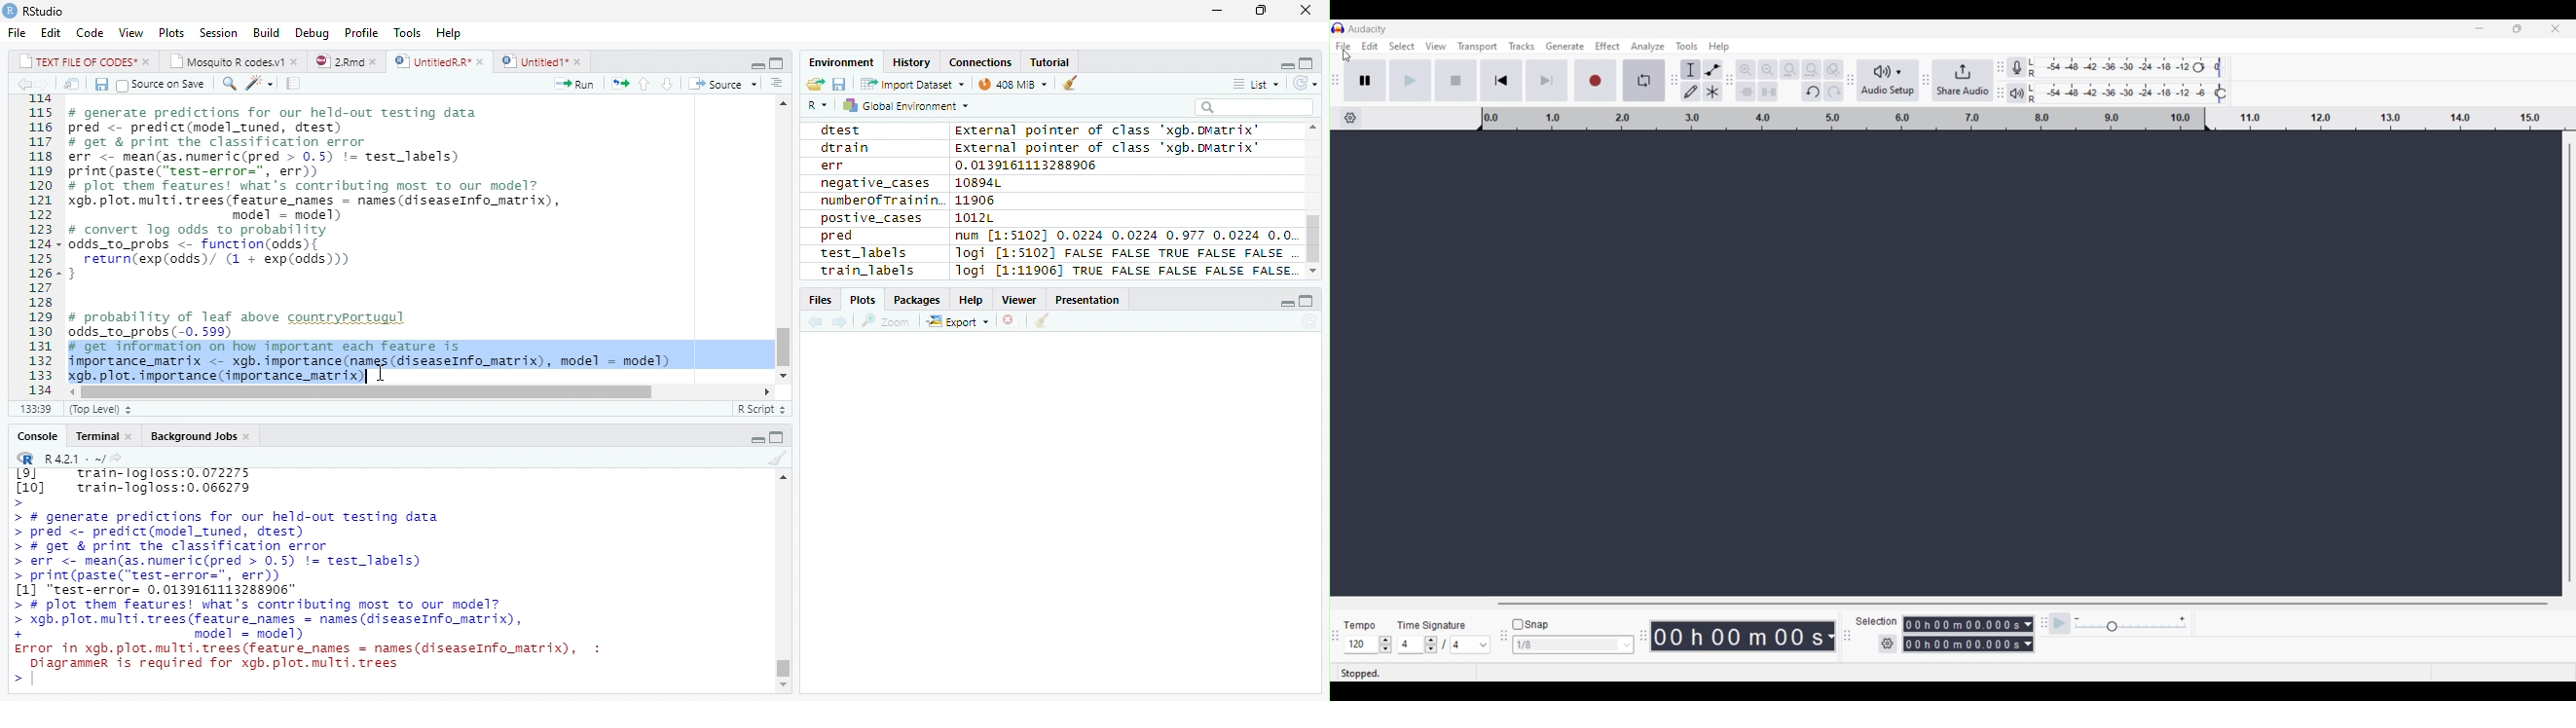 The width and height of the screenshot is (2576, 728). Describe the element at coordinates (2129, 628) in the screenshot. I see `Slider to change playback speed` at that location.